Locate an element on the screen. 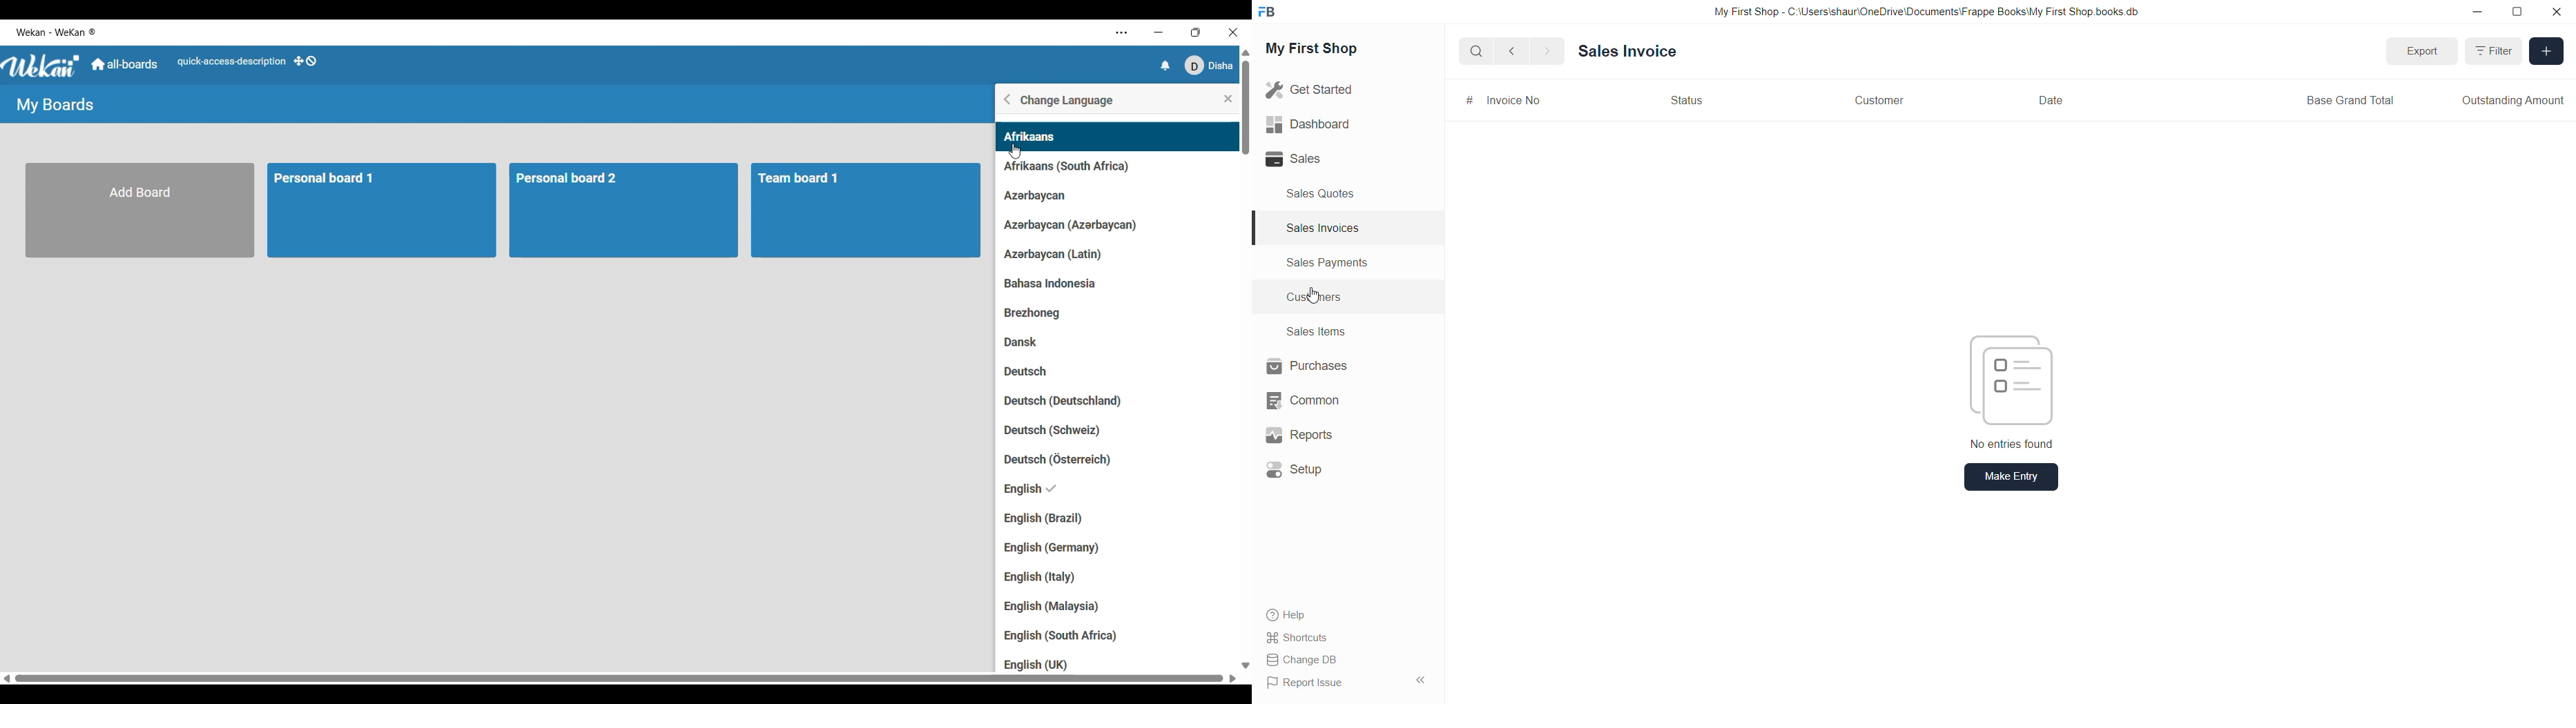  Customer is located at coordinates (1883, 103).